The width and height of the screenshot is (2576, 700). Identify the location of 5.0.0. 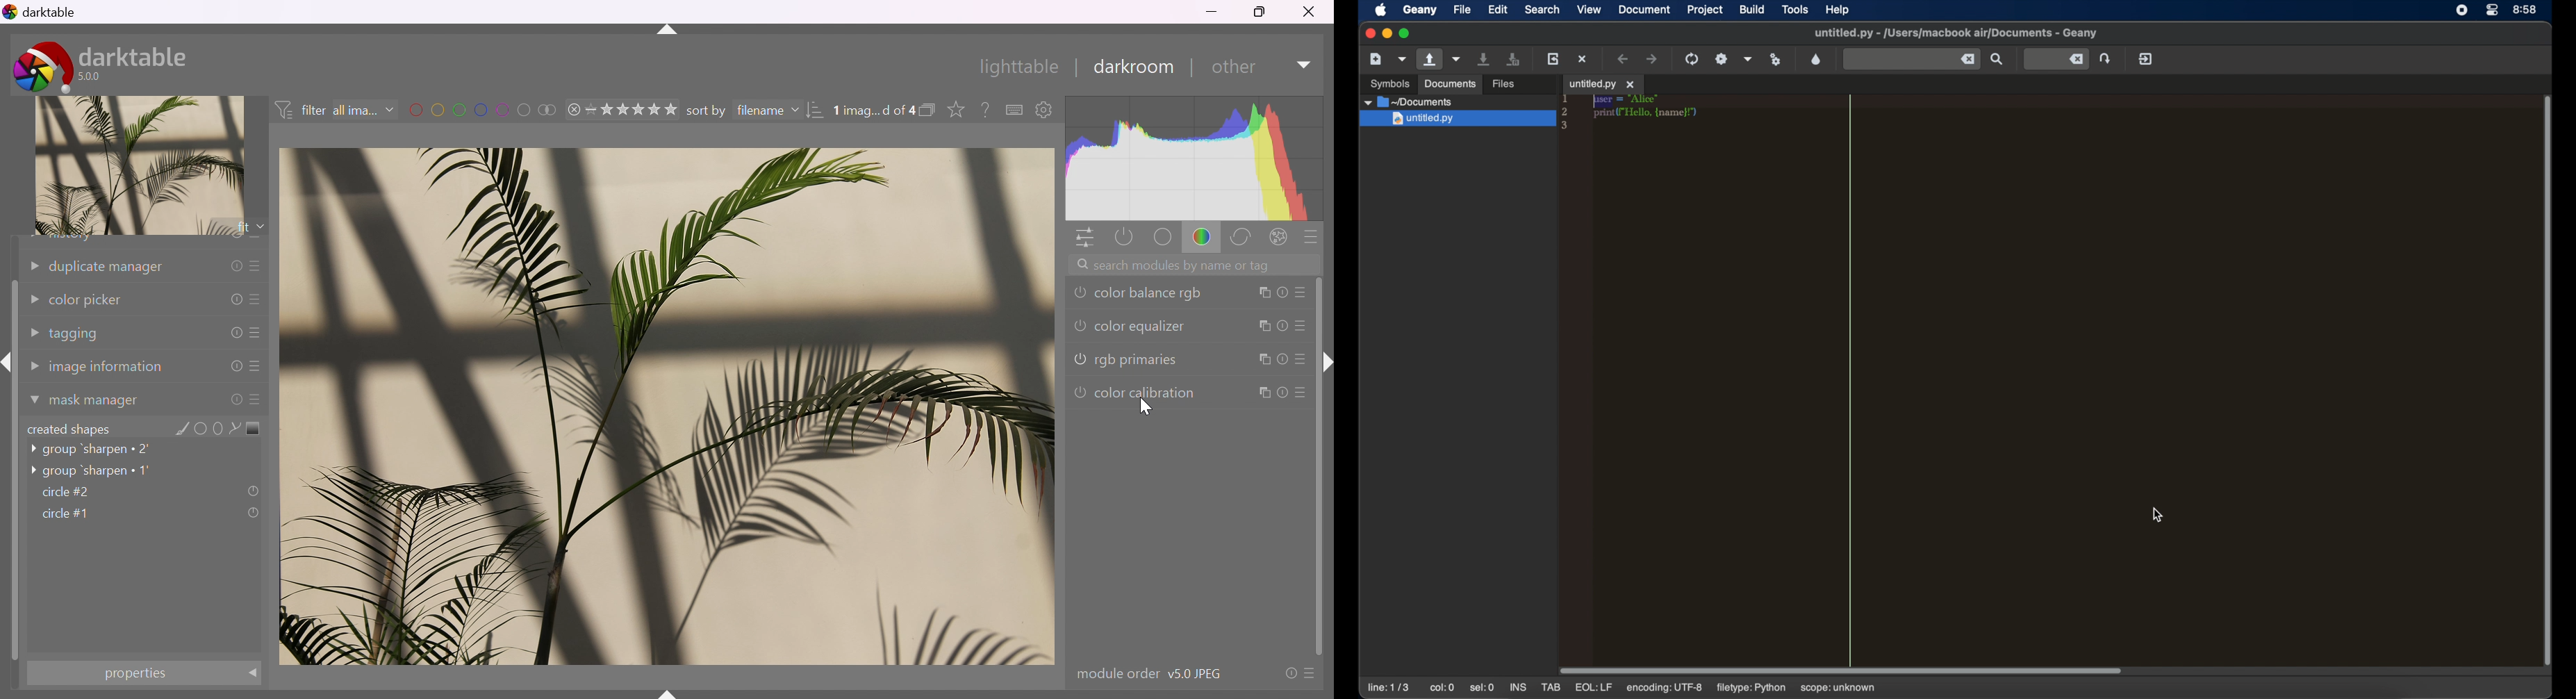
(96, 79).